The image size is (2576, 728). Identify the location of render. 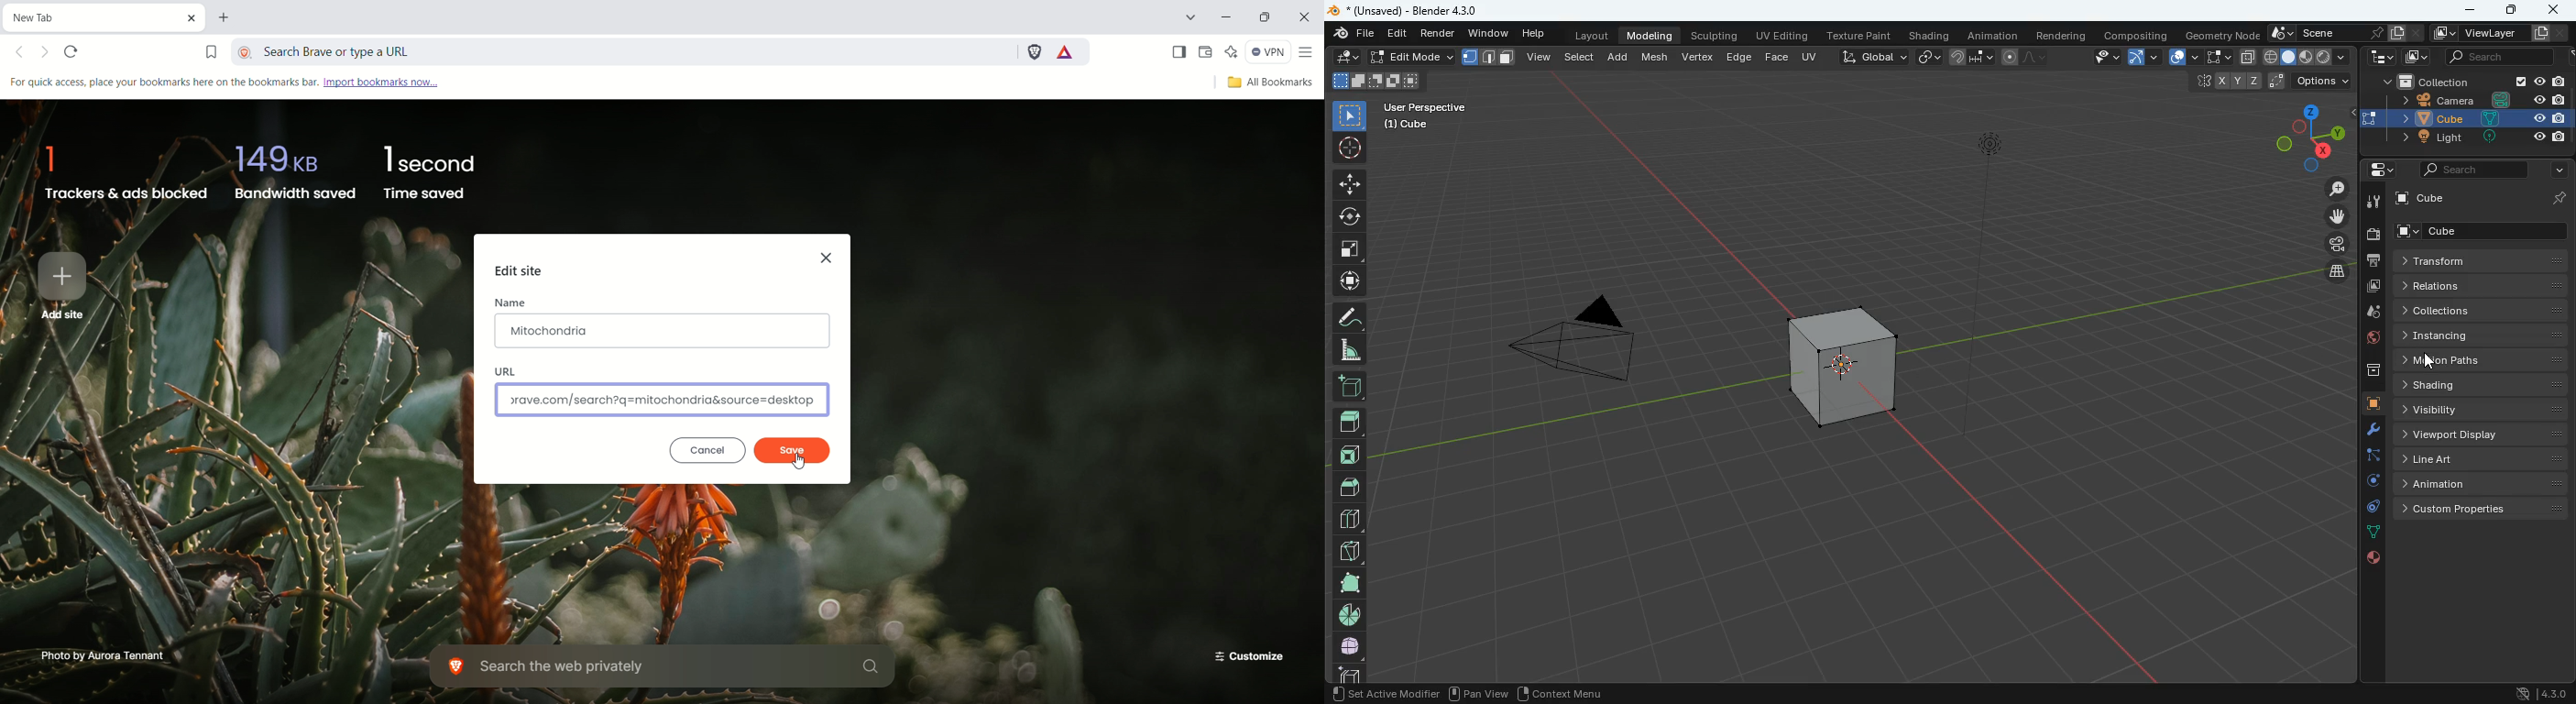
(1441, 35).